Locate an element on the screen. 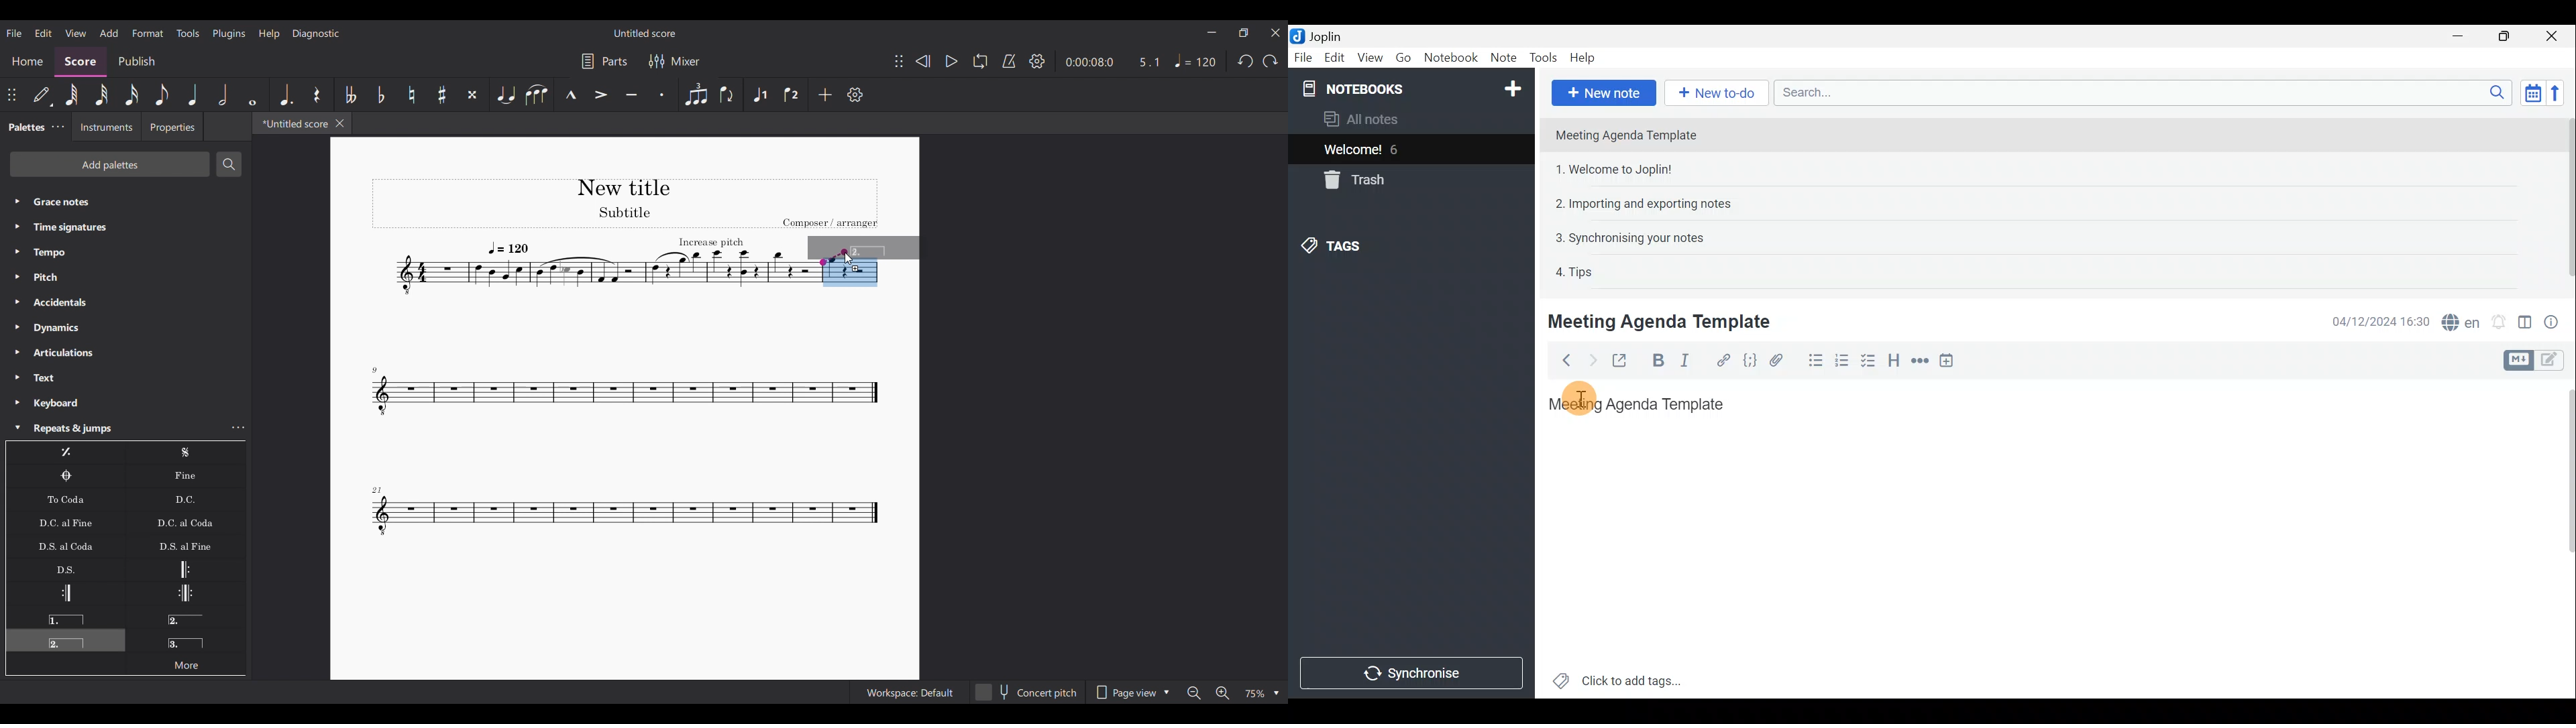  Palettes is located at coordinates (25, 127).